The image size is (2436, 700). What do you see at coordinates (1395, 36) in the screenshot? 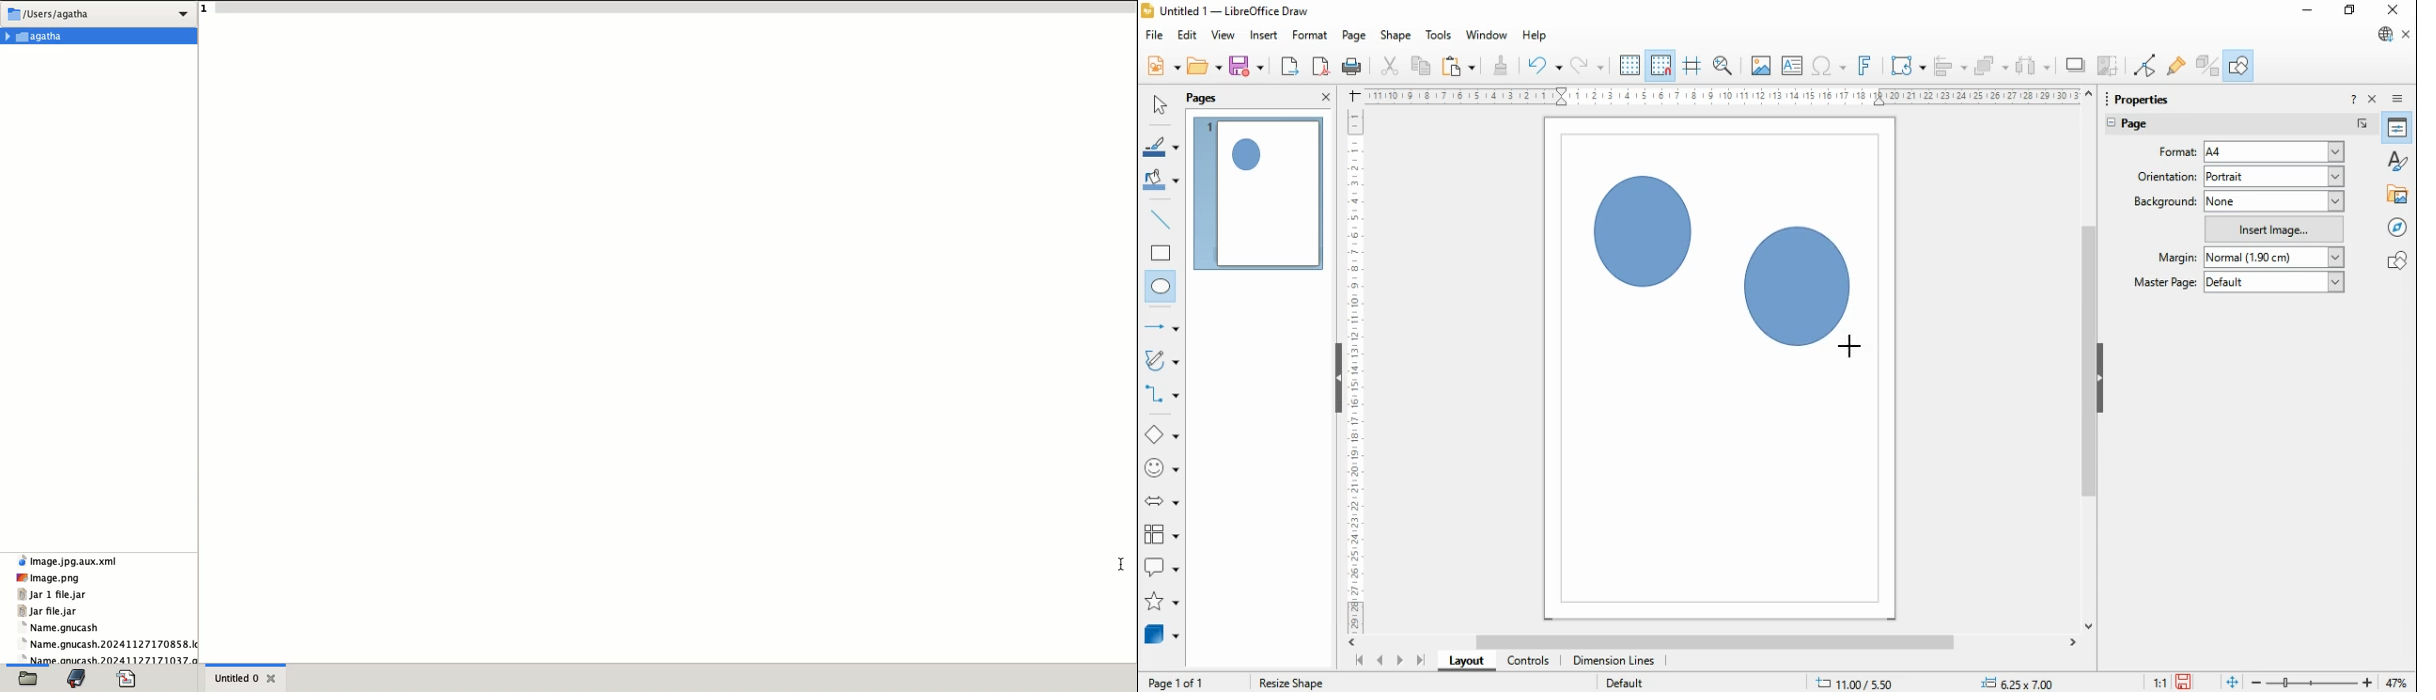
I see `shape` at bounding box center [1395, 36].